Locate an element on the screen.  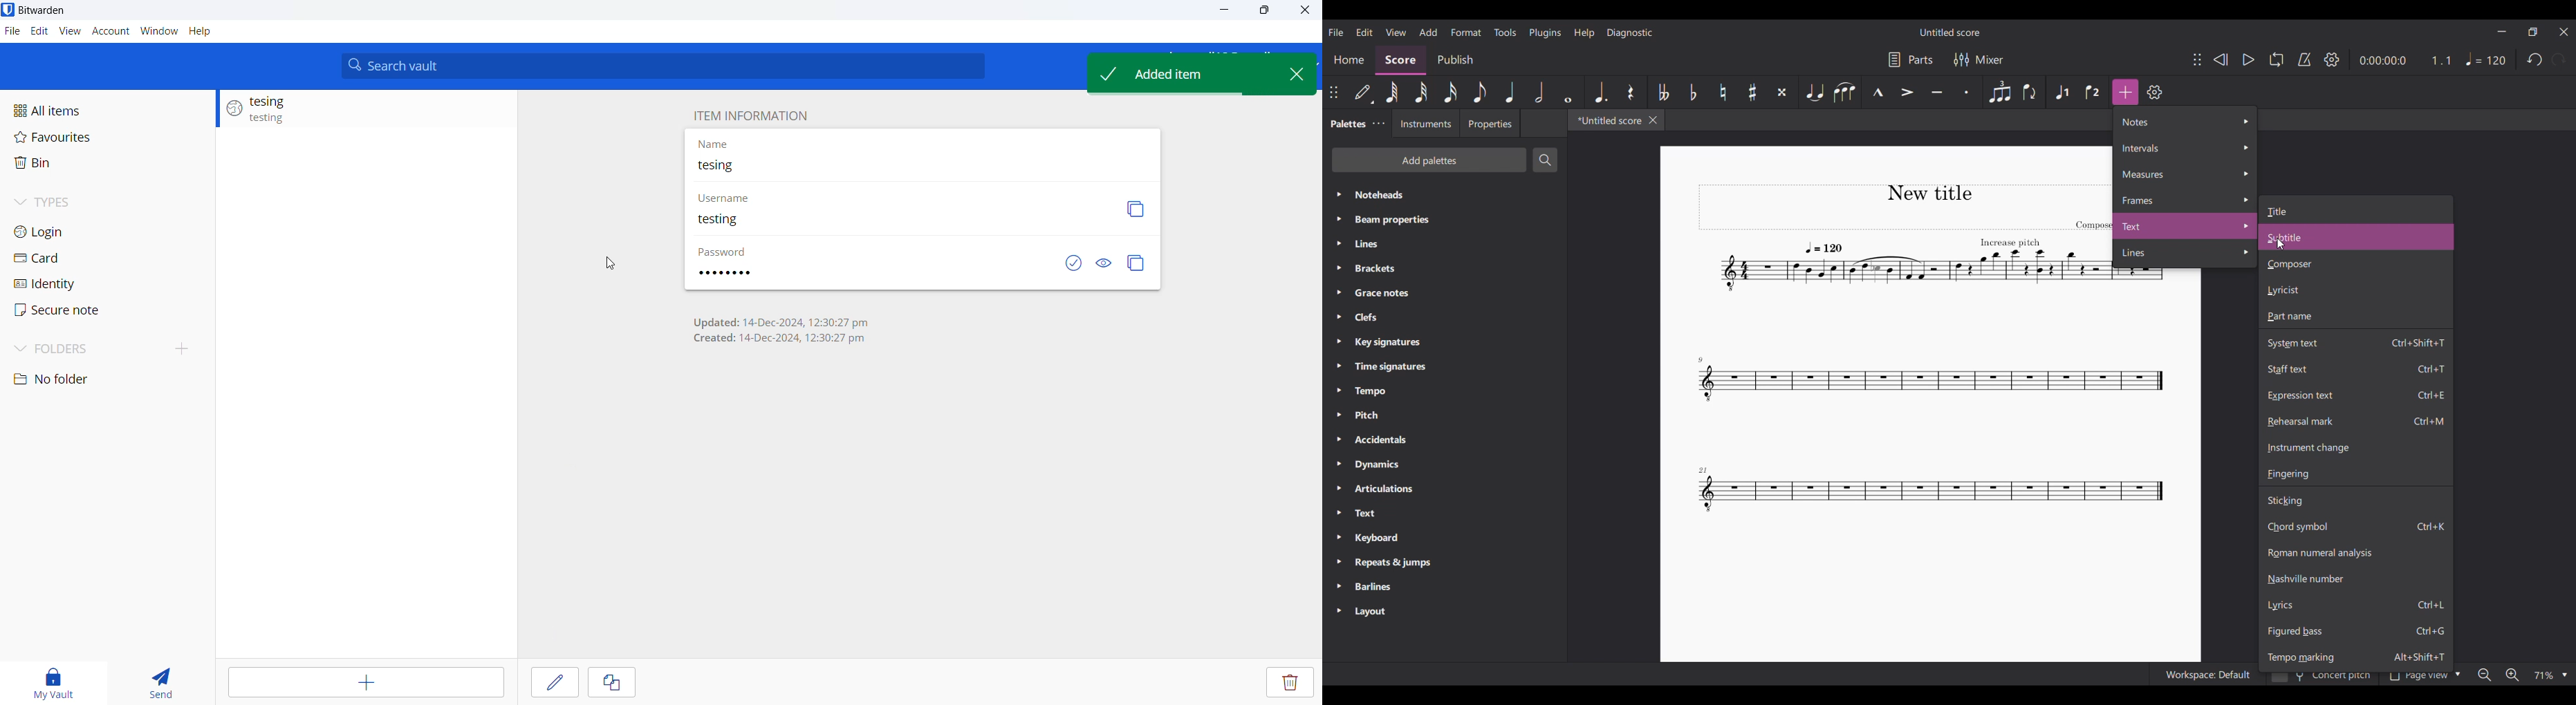
Diagnostic menu is located at coordinates (1630, 33).